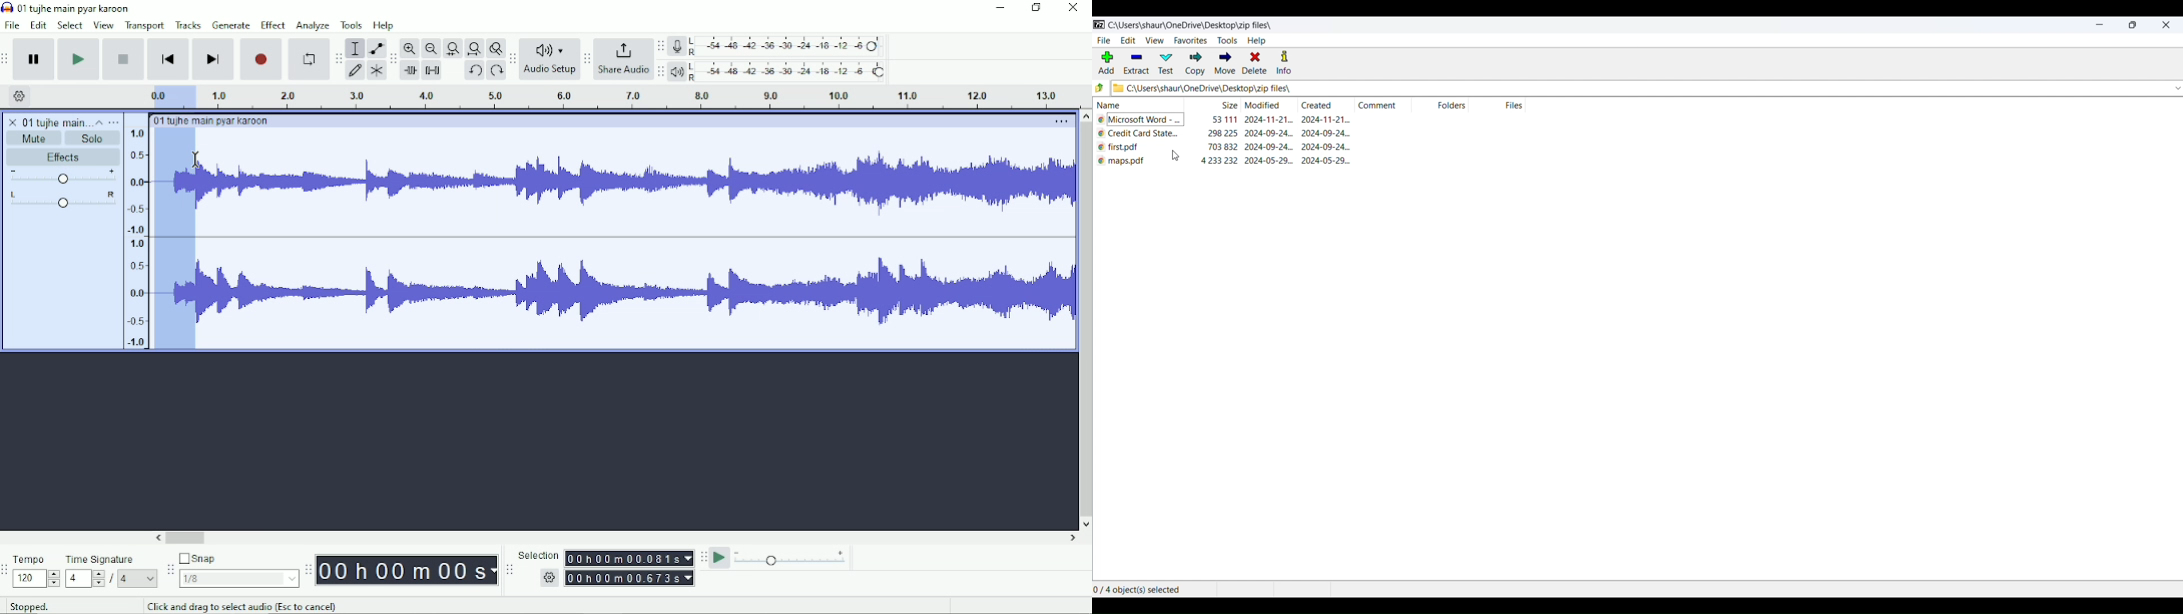 This screenshot has width=2184, height=616. Describe the element at coordinates (70, 25) in the screenshot. I see `Select` at that location.